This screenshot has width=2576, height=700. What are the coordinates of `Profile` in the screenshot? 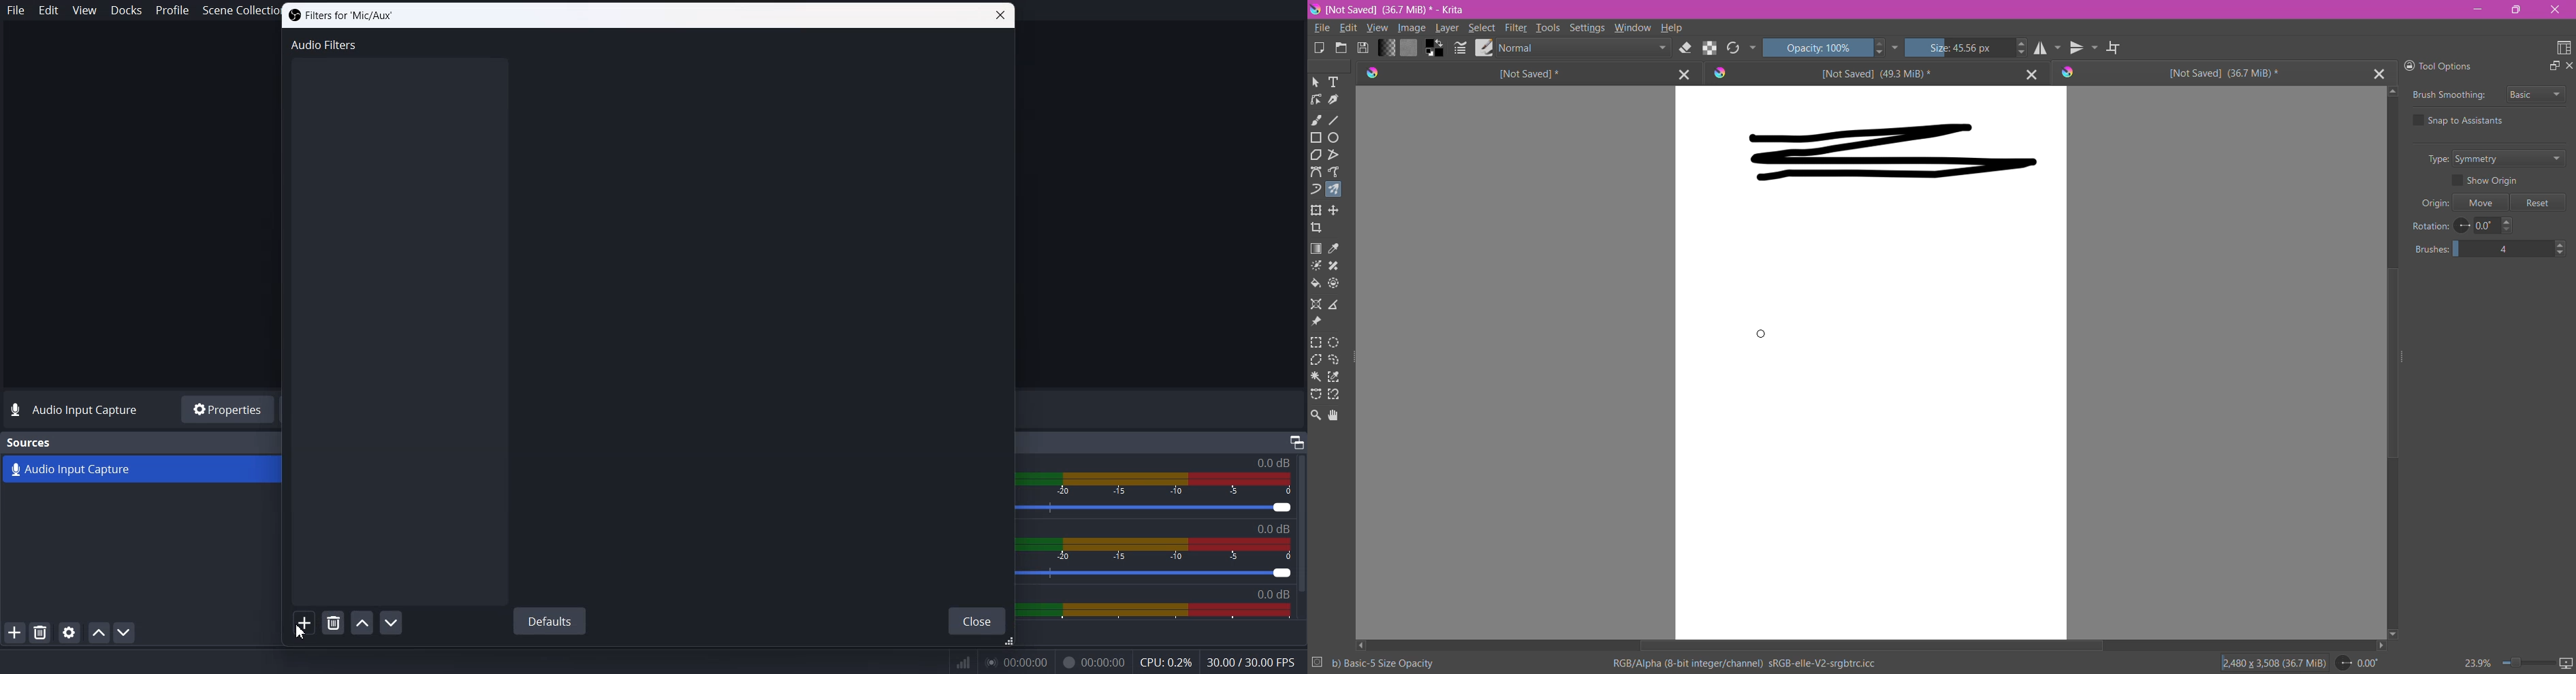 It's located at (172, 10).